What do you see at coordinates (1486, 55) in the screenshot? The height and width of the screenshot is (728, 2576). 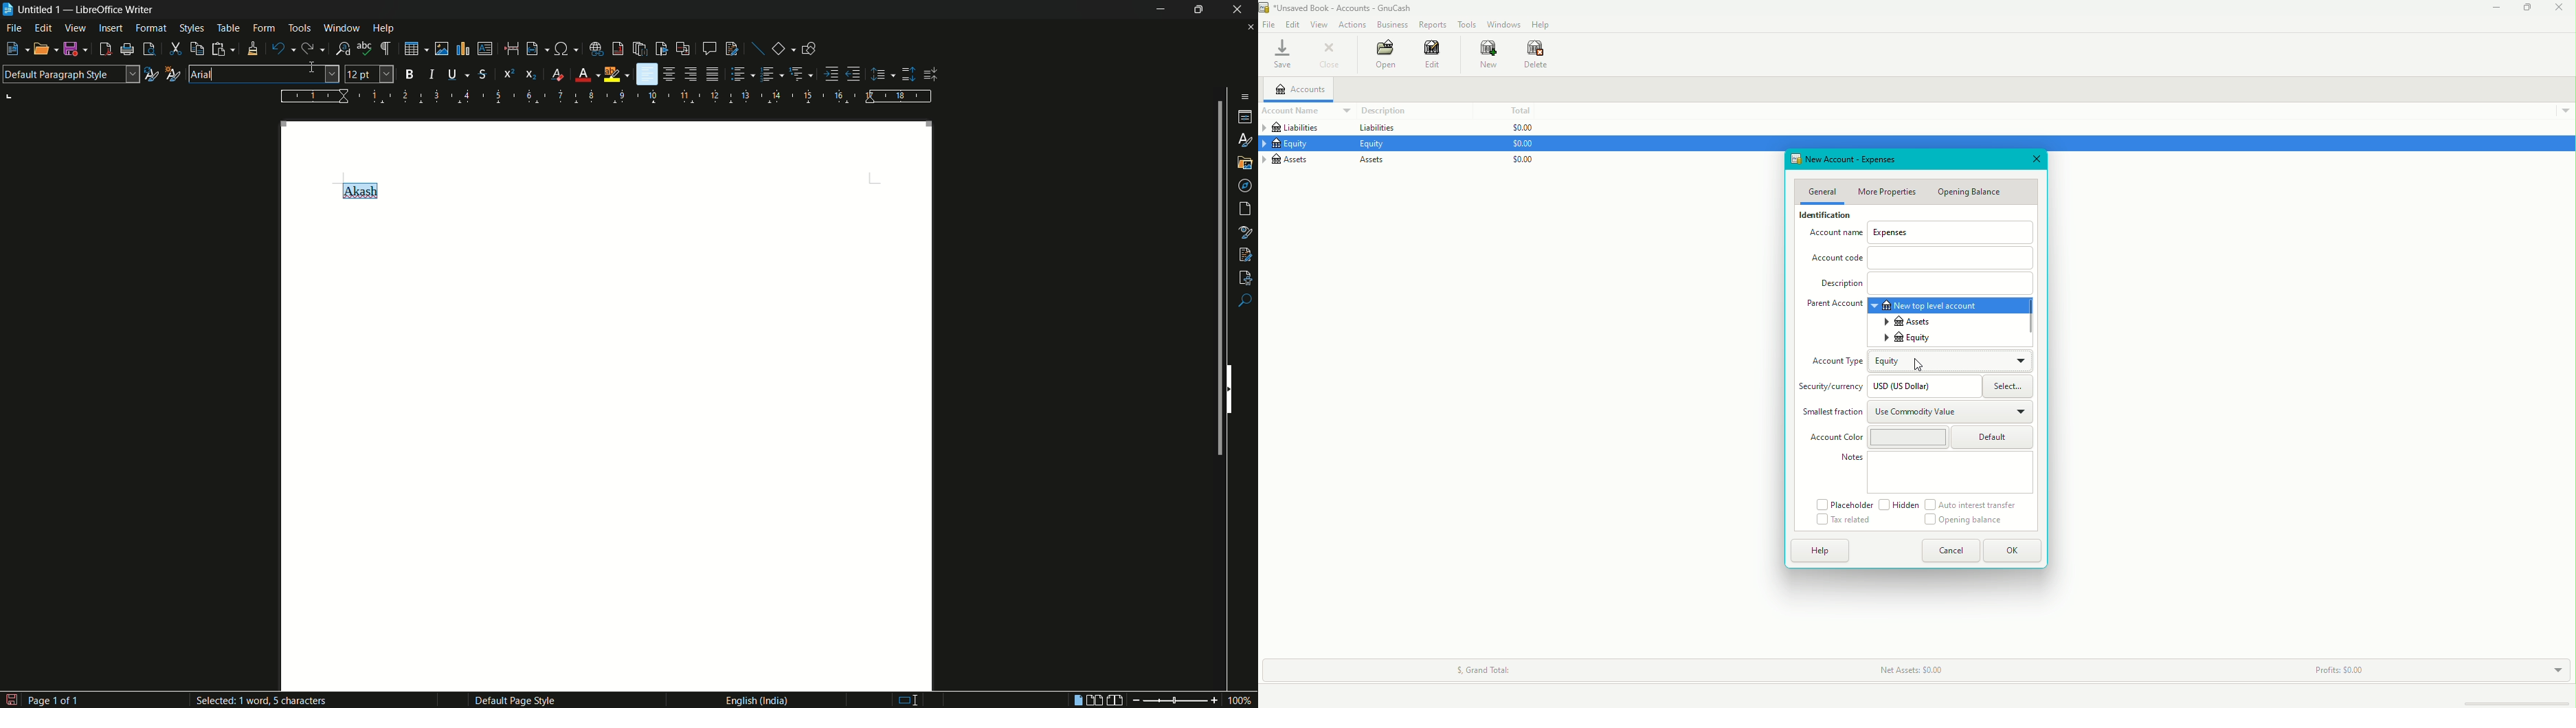 I see `New` at bounding box center [1486, 55].